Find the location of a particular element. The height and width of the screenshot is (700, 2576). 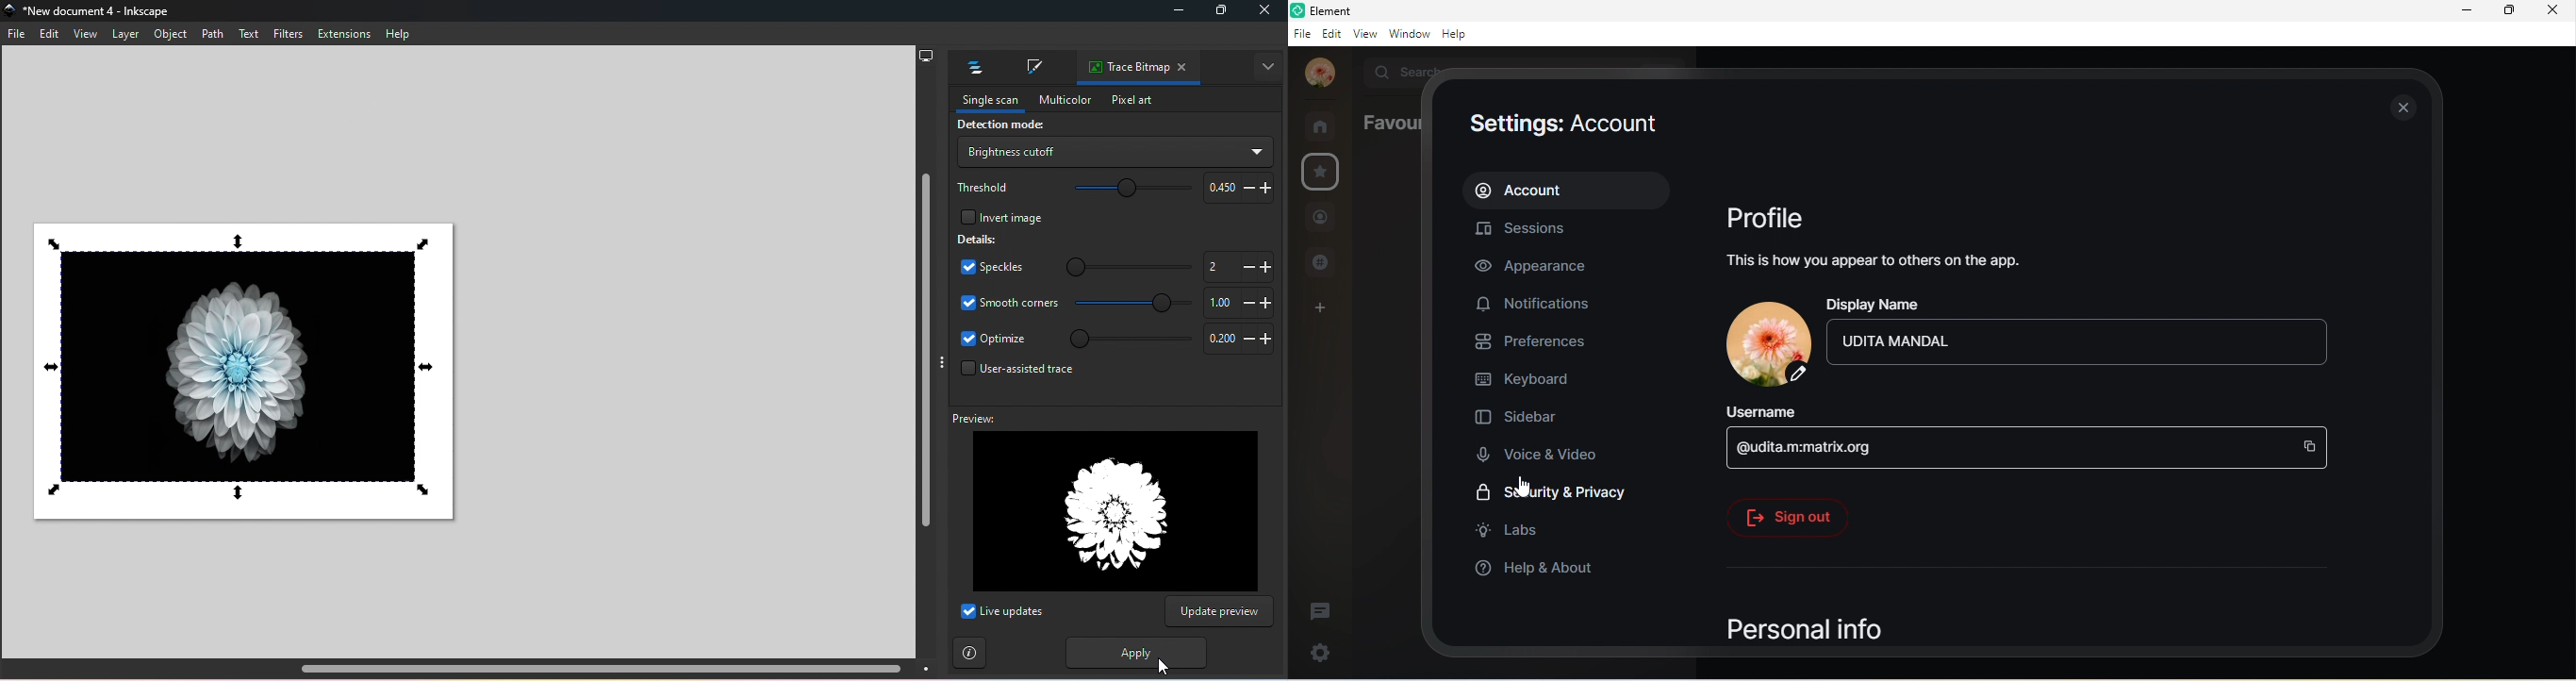

Pixel art is located at coordinates (1131, 101).